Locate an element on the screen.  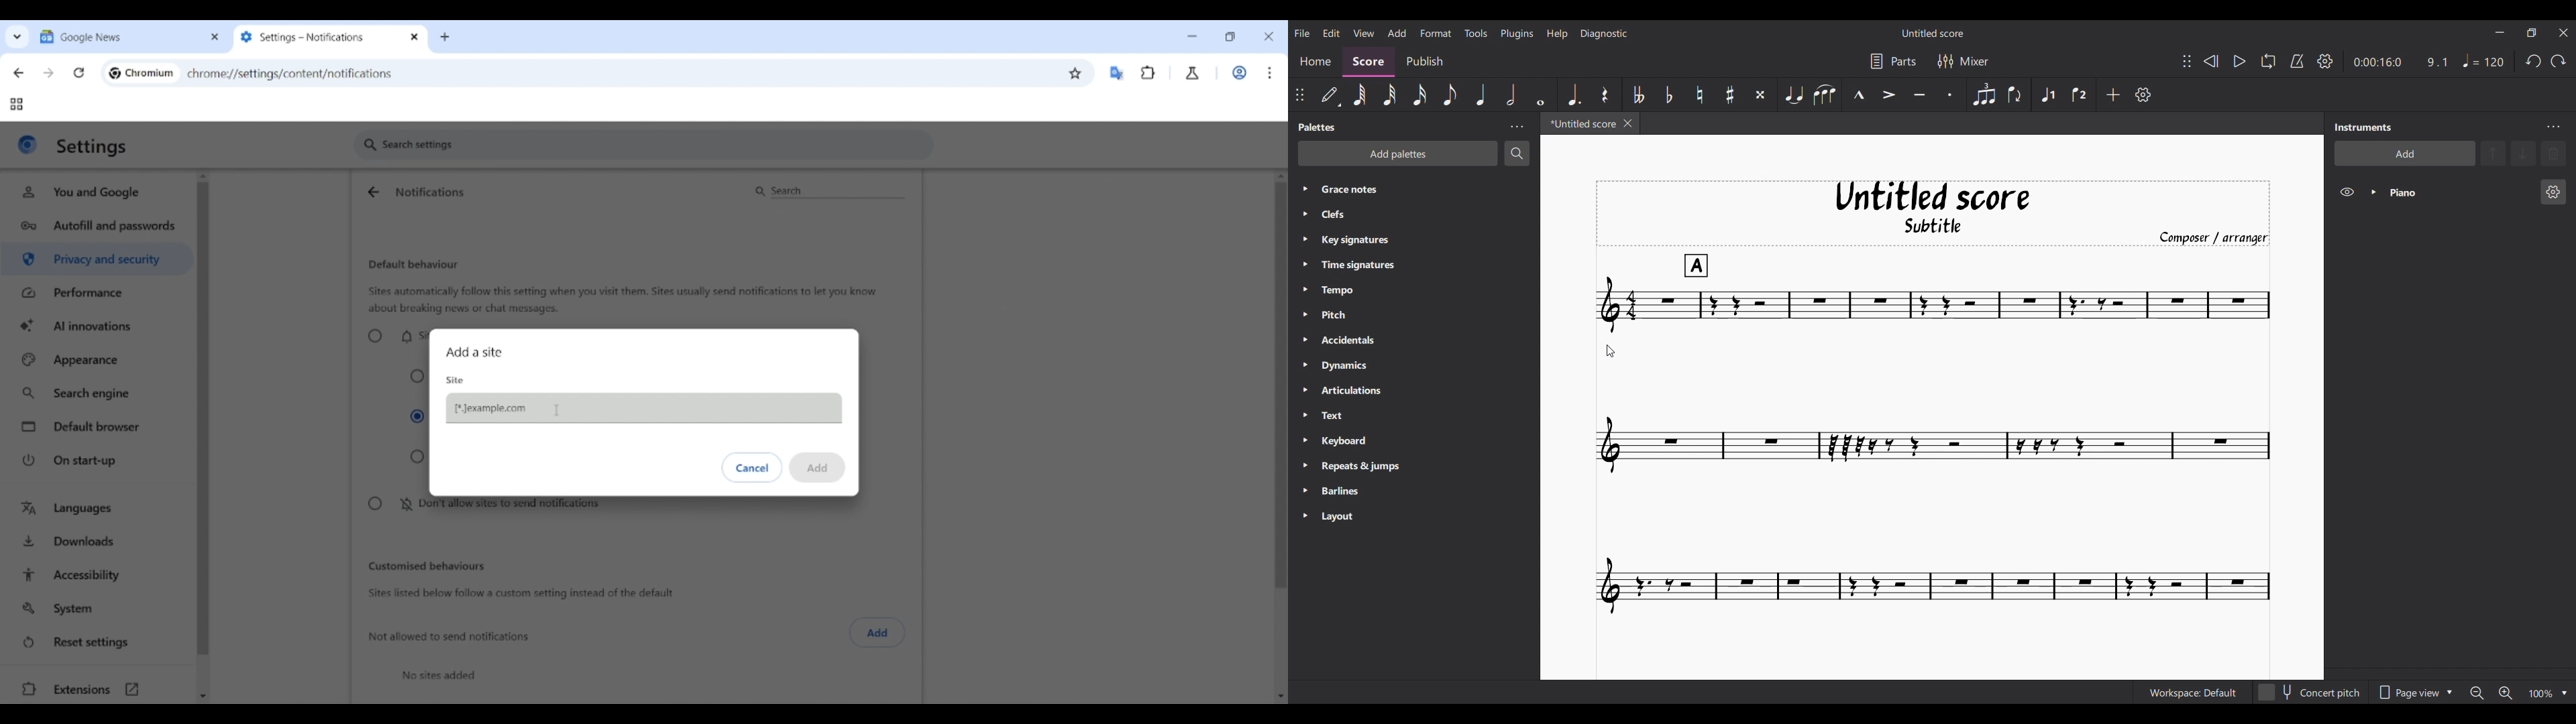
Browser extensions is located at coordinates (1148, 72).